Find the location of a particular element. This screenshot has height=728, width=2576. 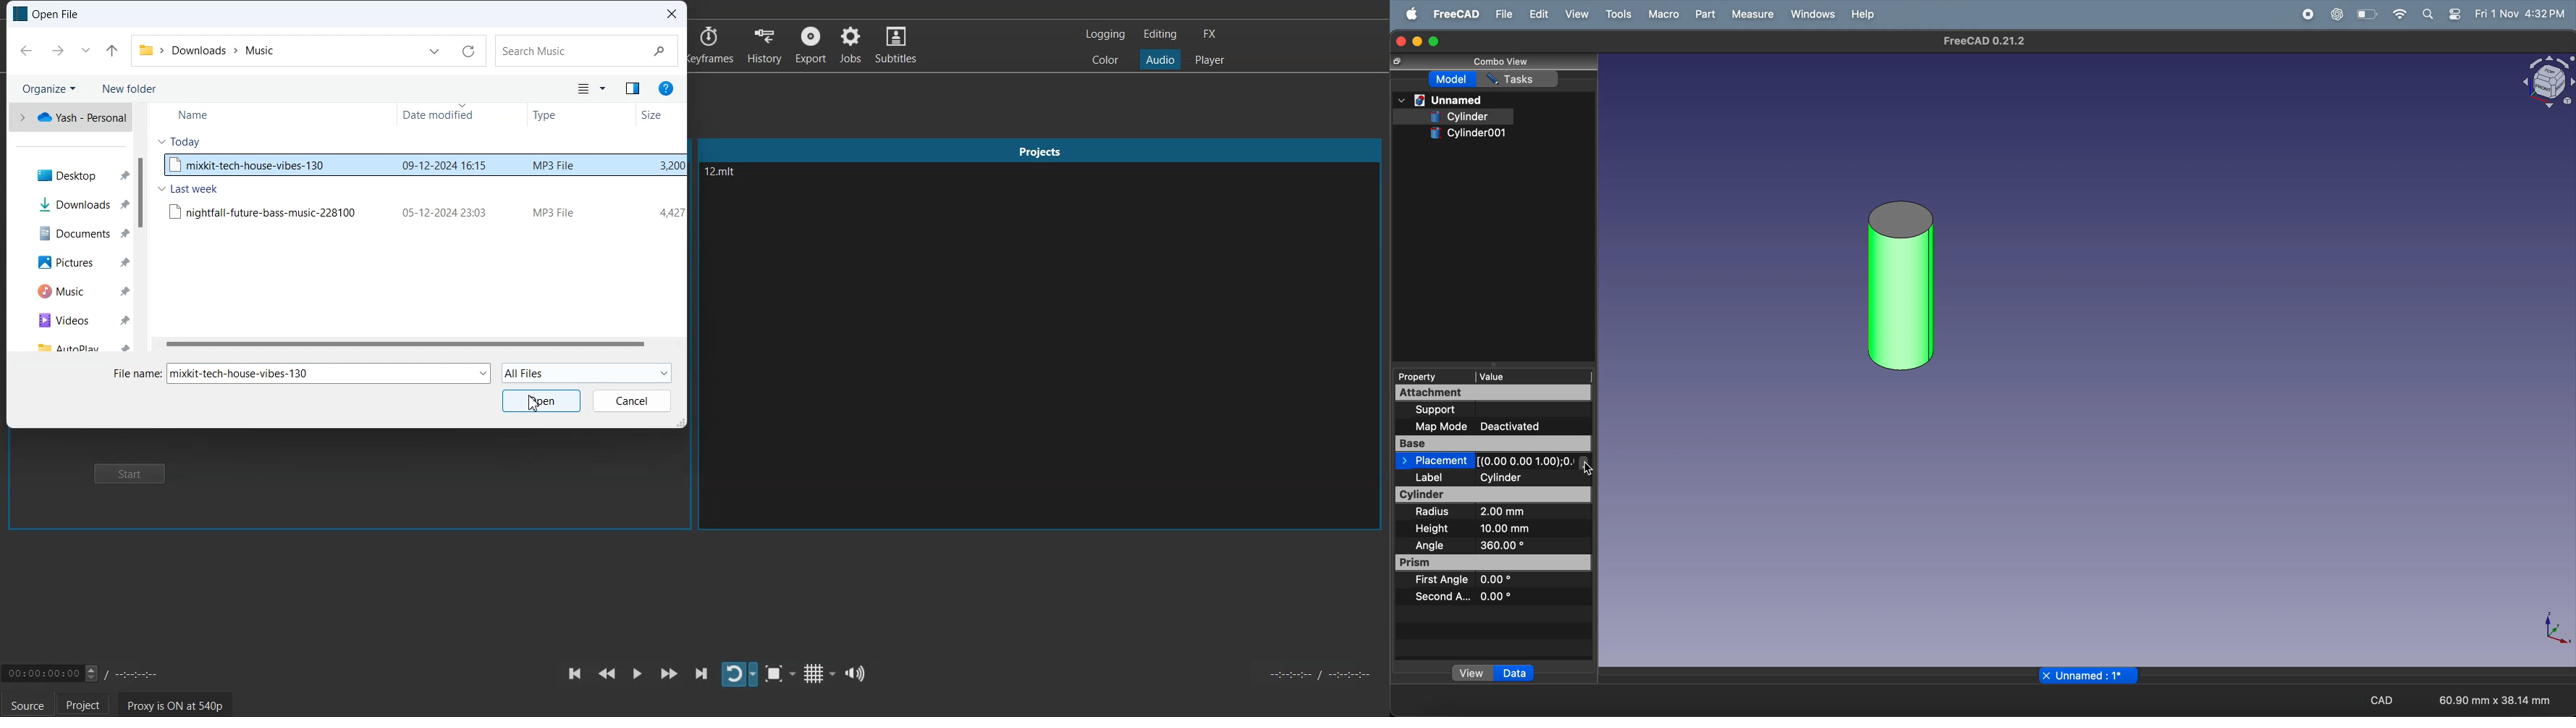

Player is located at coordinates (1209, 59).